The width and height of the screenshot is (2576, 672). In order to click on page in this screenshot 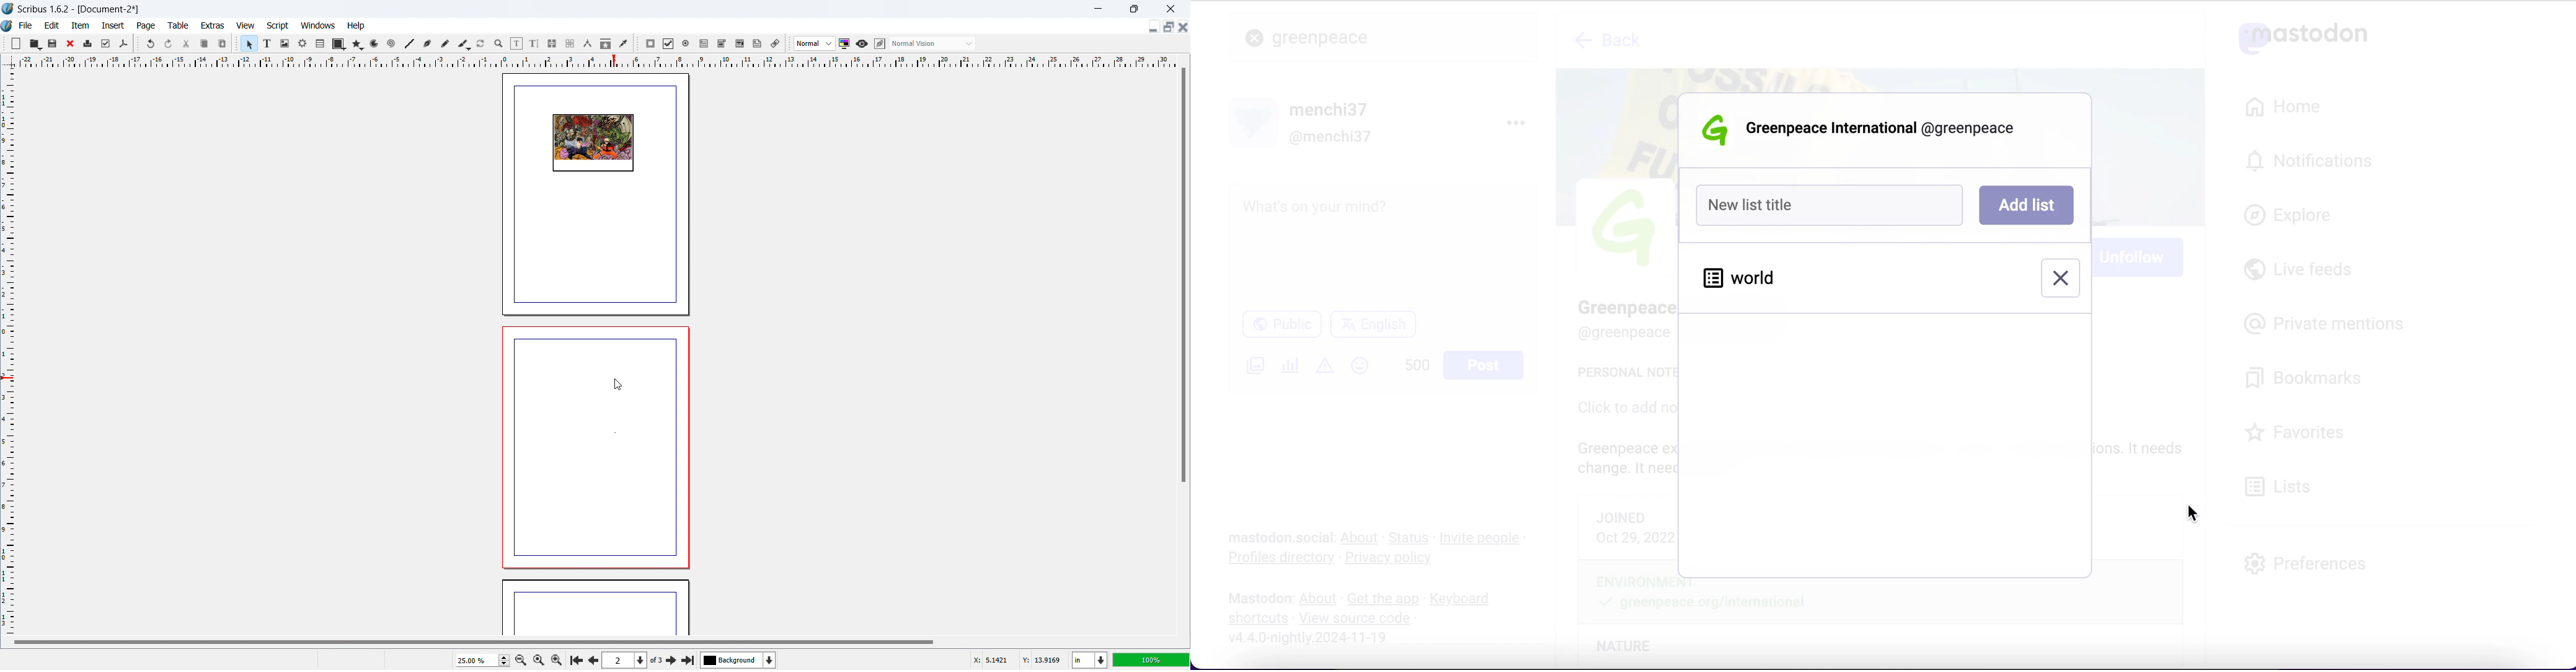, I will do `click(595, 609)`.